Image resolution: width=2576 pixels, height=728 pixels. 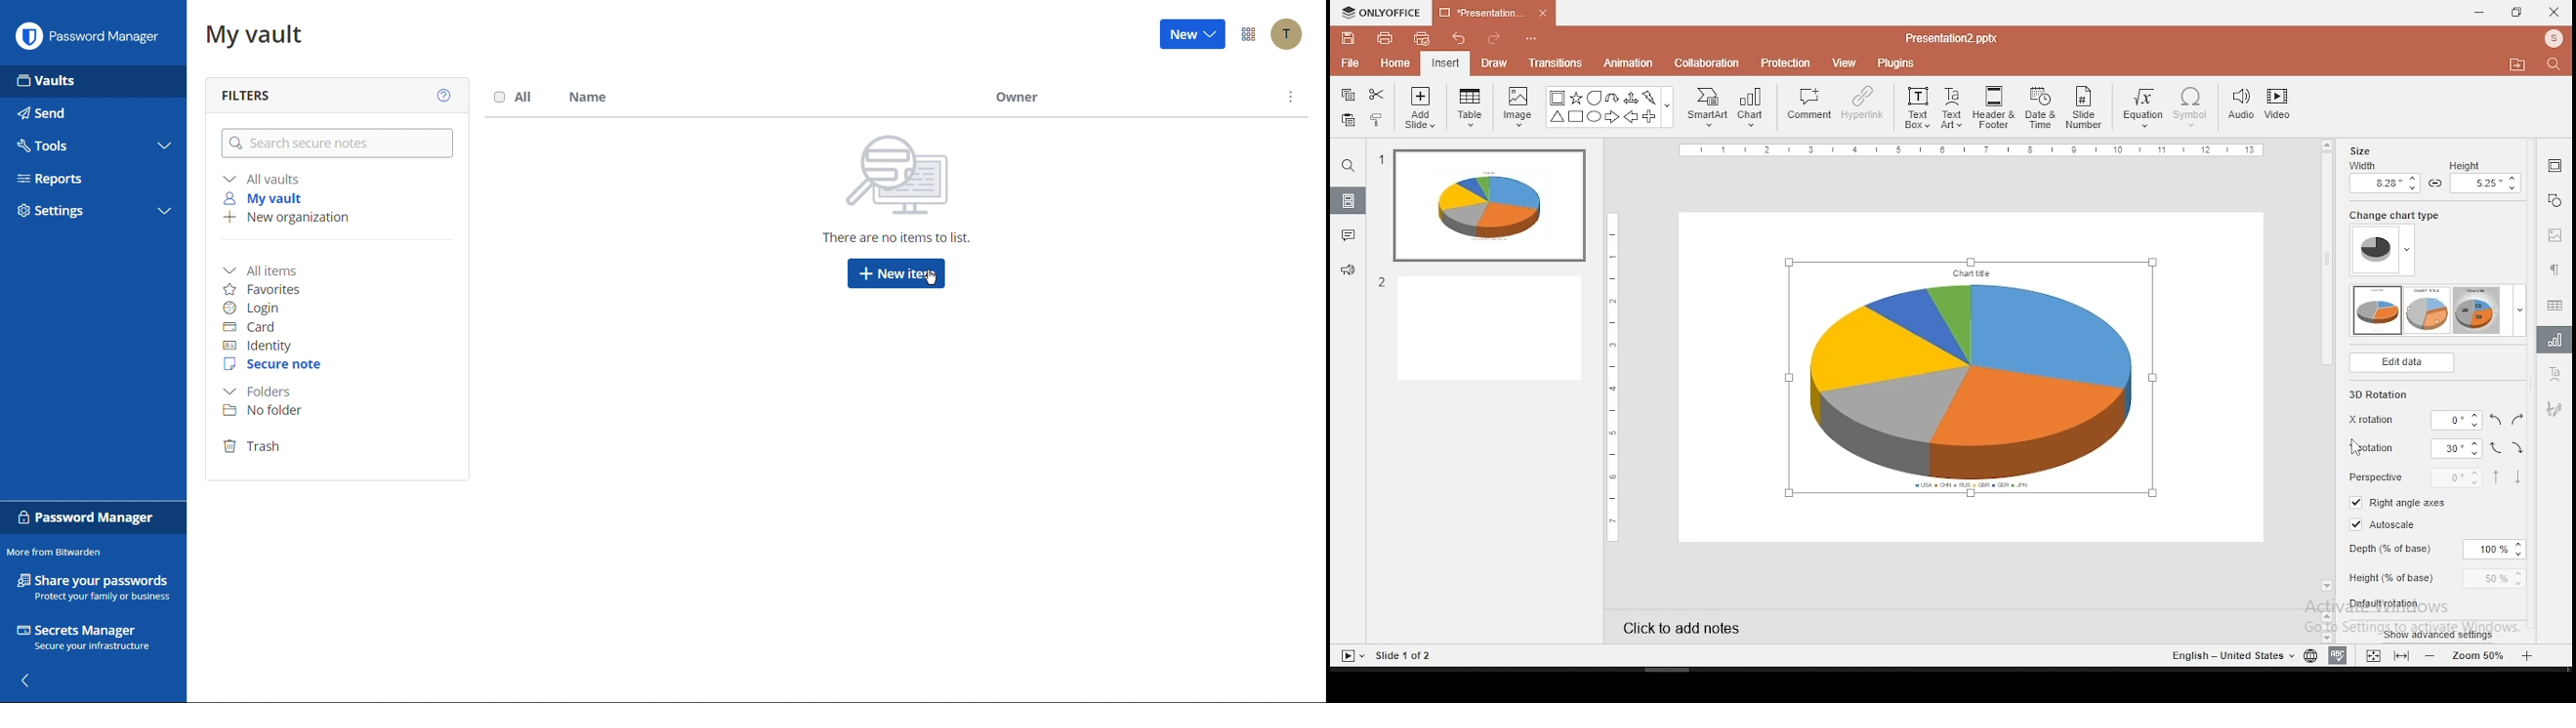 I want to click on All, so click(x=508, y=100).